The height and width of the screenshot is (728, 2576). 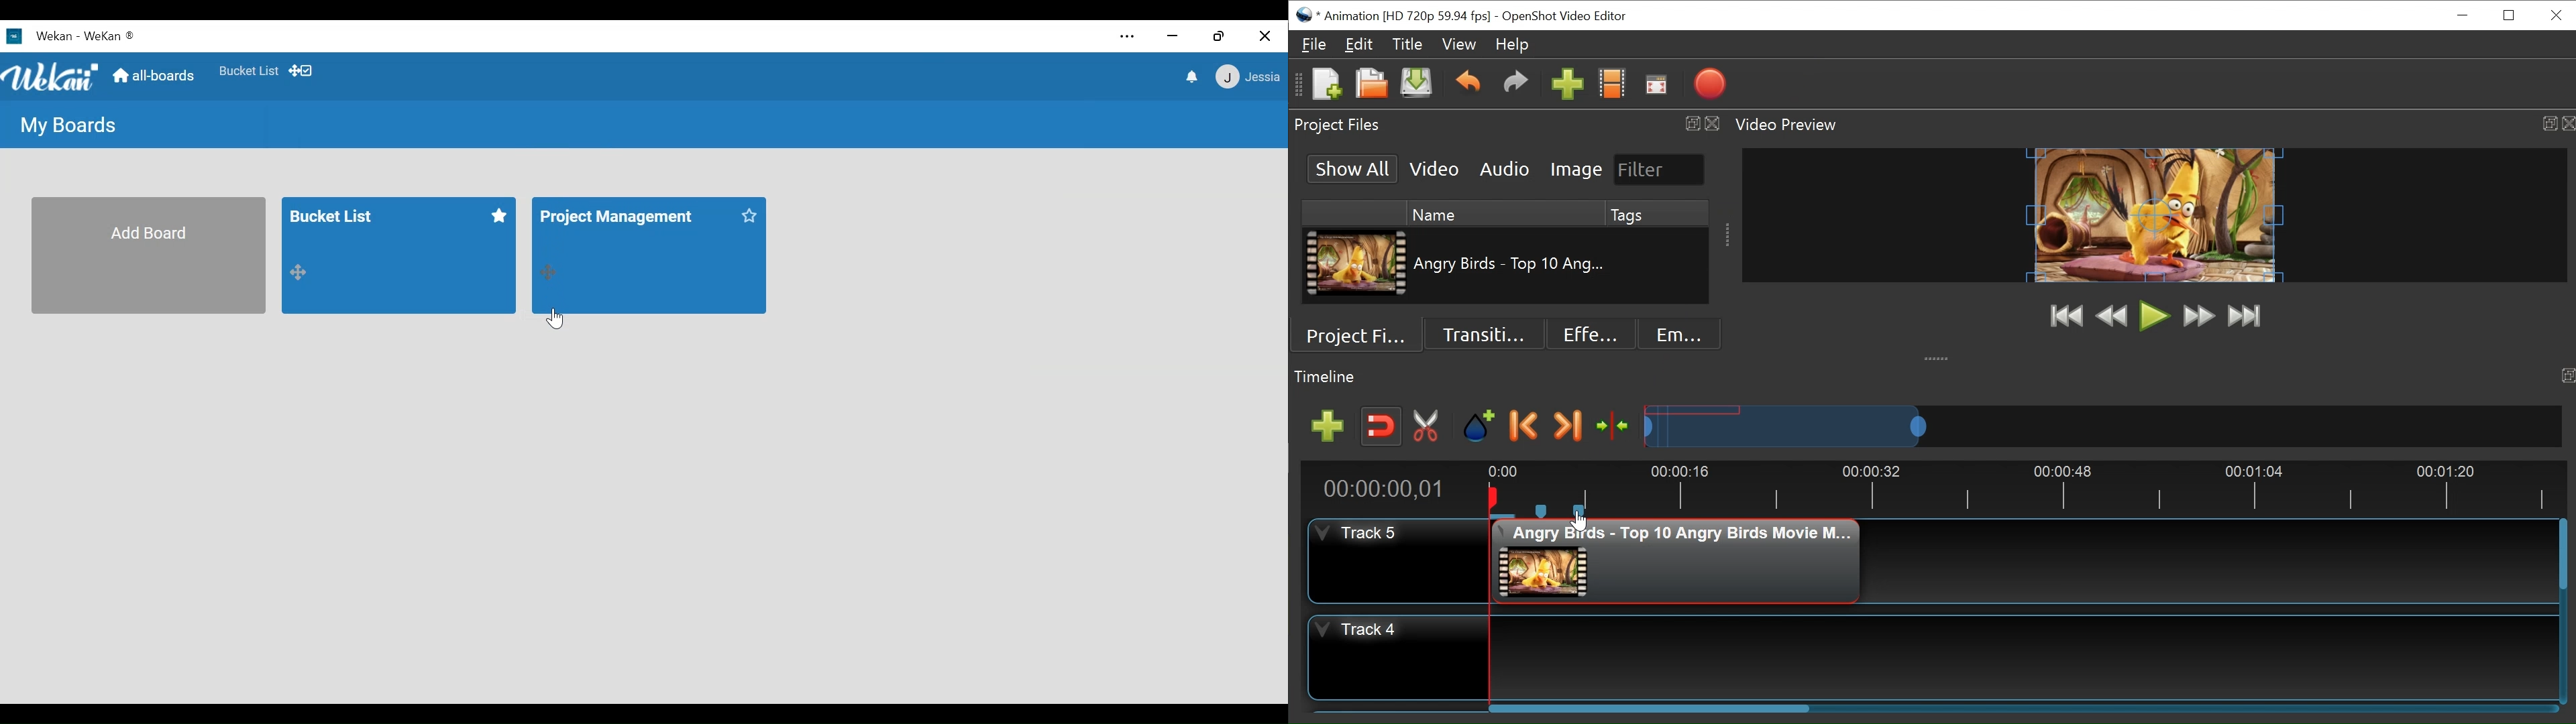 What do you see at coordinates (1316, 45) in the screenshot?
I see `File` at bounding box center [1316, 45].